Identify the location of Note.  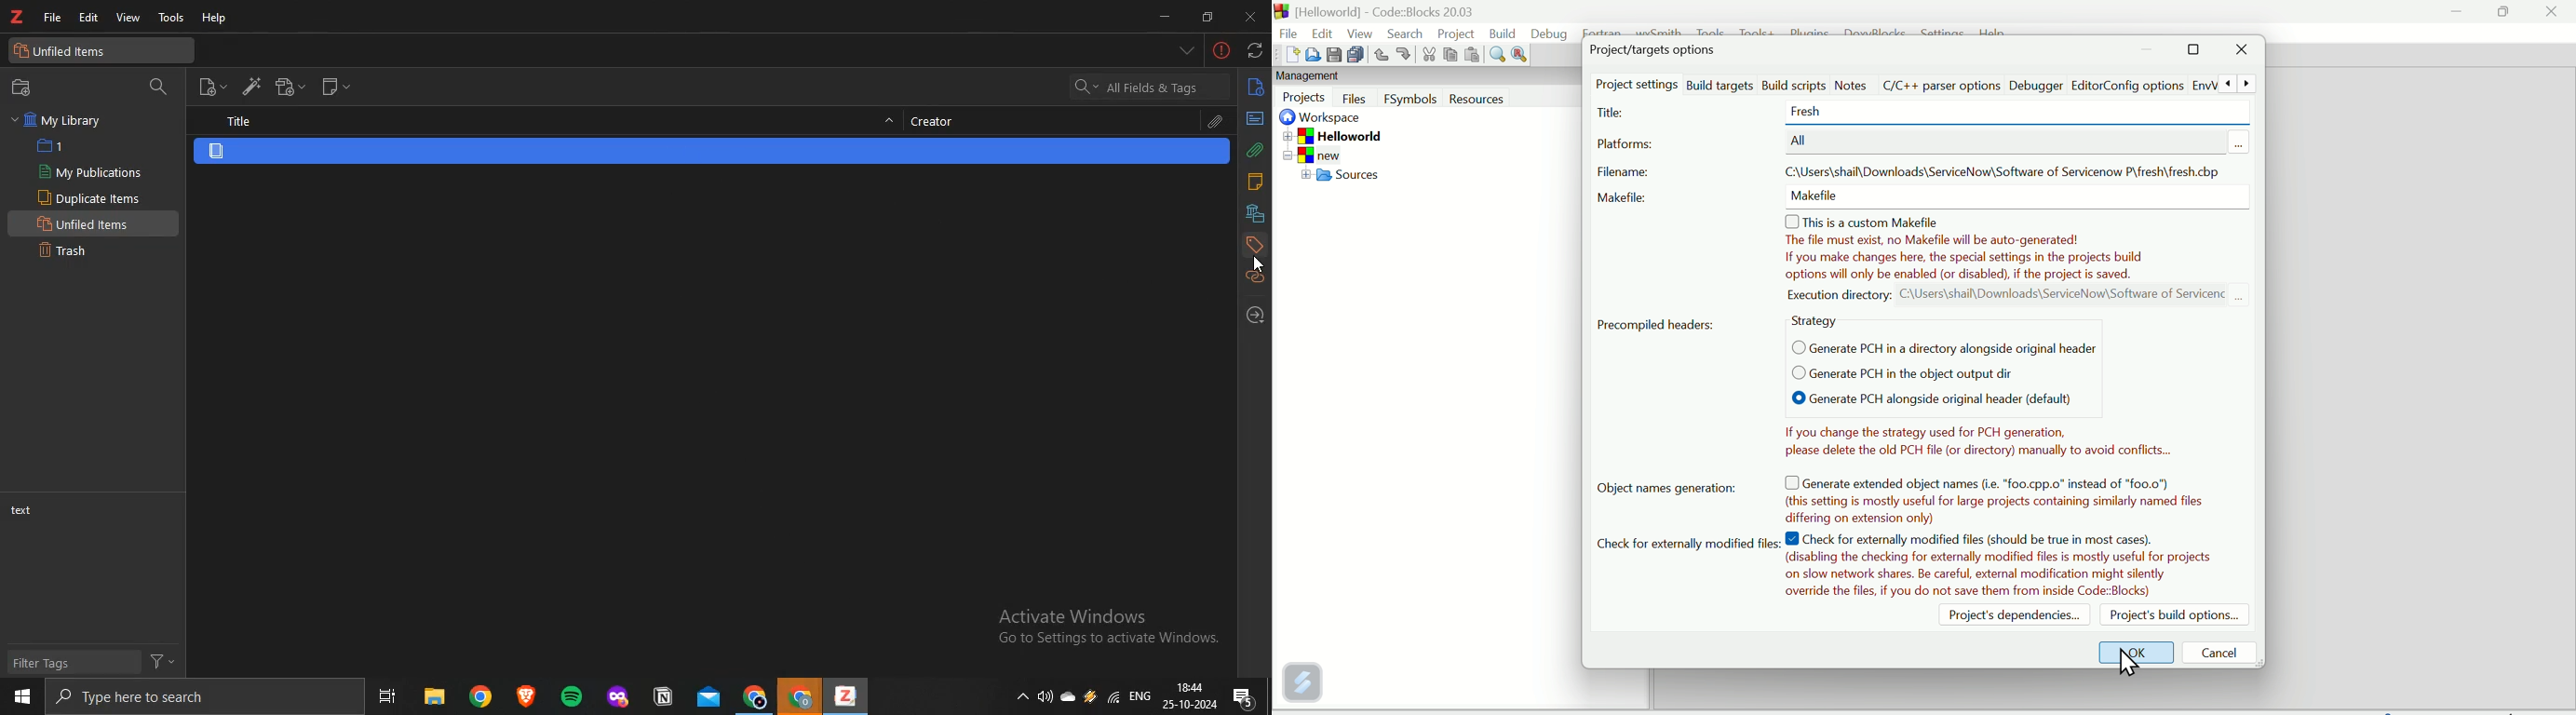
(2000, 566).